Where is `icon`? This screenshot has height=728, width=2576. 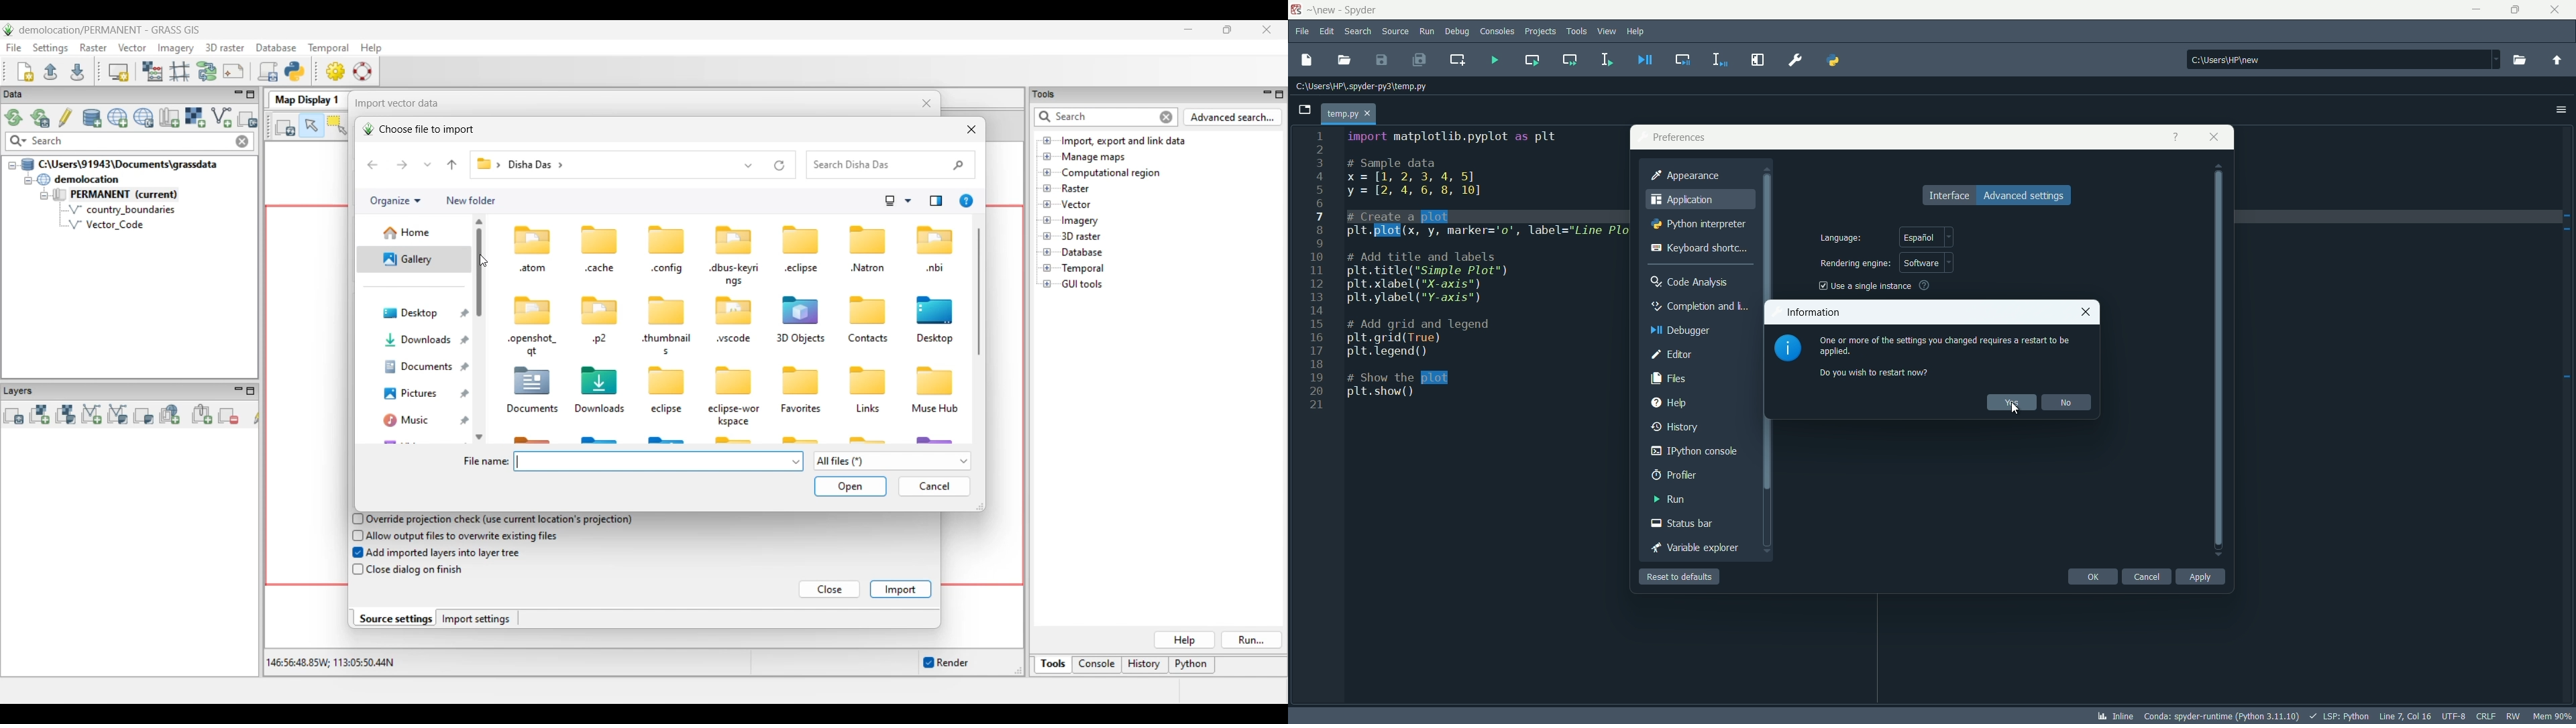
icon is located at coordinates (662, 381).